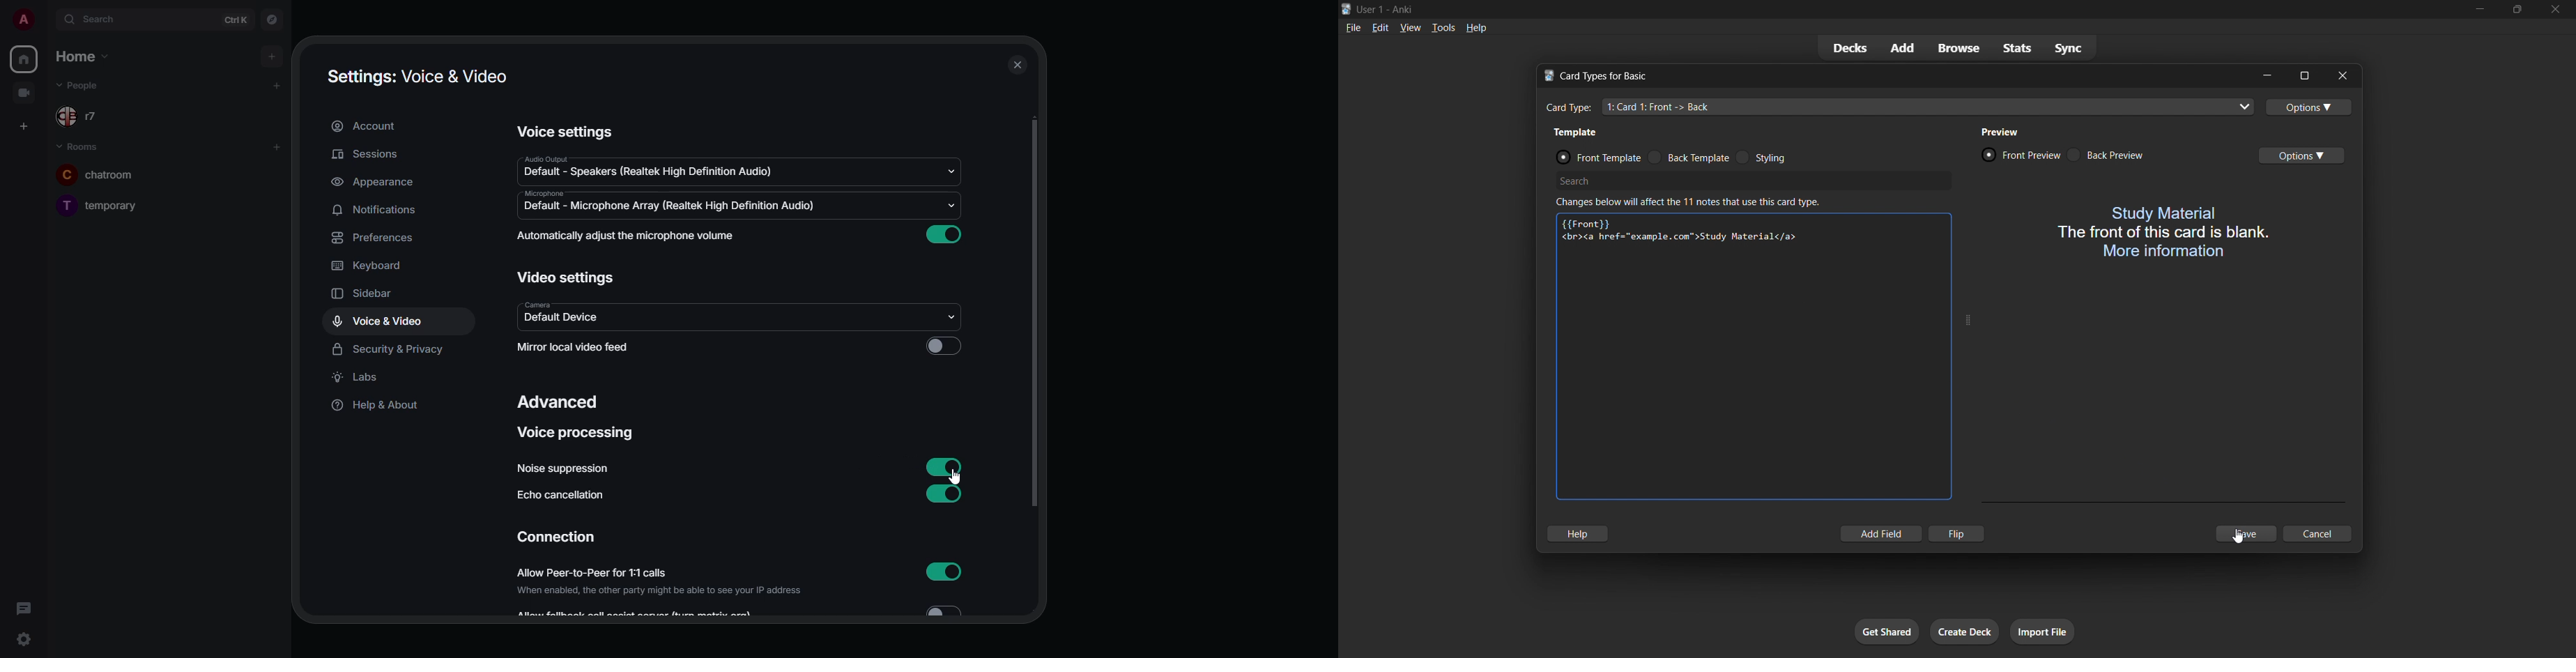  I want to click on enabled, so click(944, 234).